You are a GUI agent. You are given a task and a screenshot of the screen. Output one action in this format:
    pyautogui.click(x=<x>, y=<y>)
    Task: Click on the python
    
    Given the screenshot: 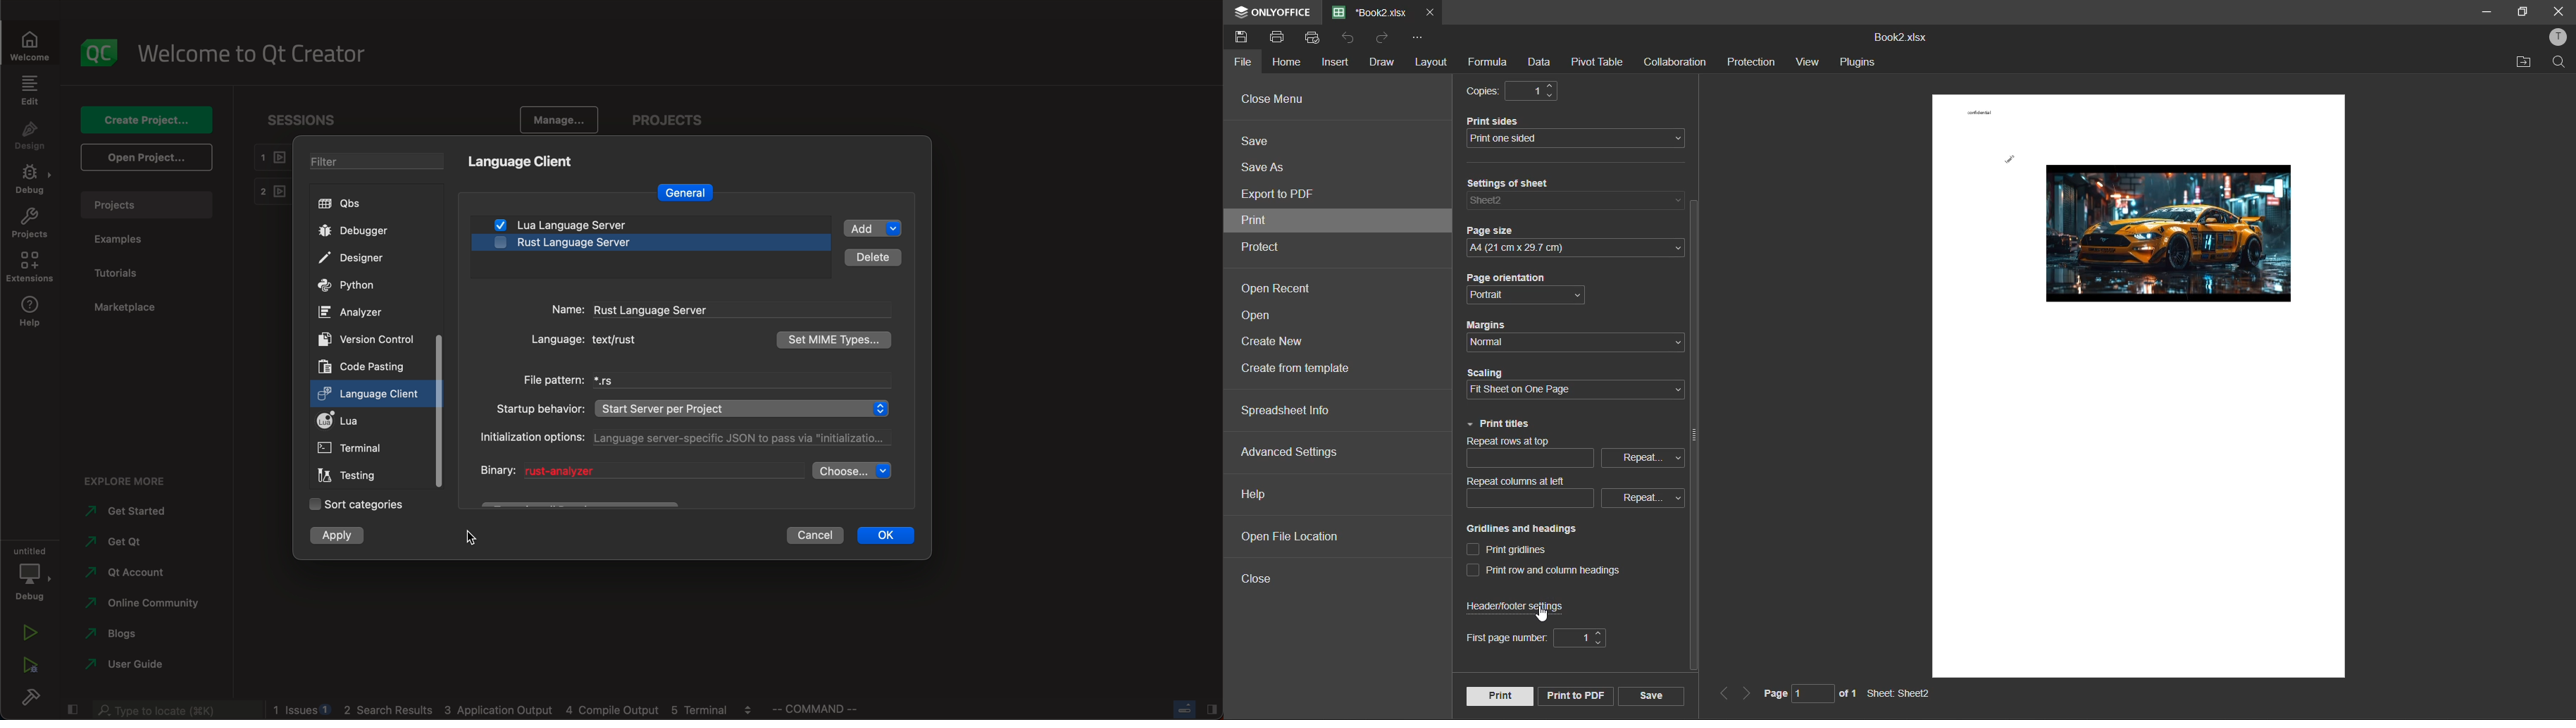 What is the action you would take?
    pyautogui.click(x=353, y=285)
    